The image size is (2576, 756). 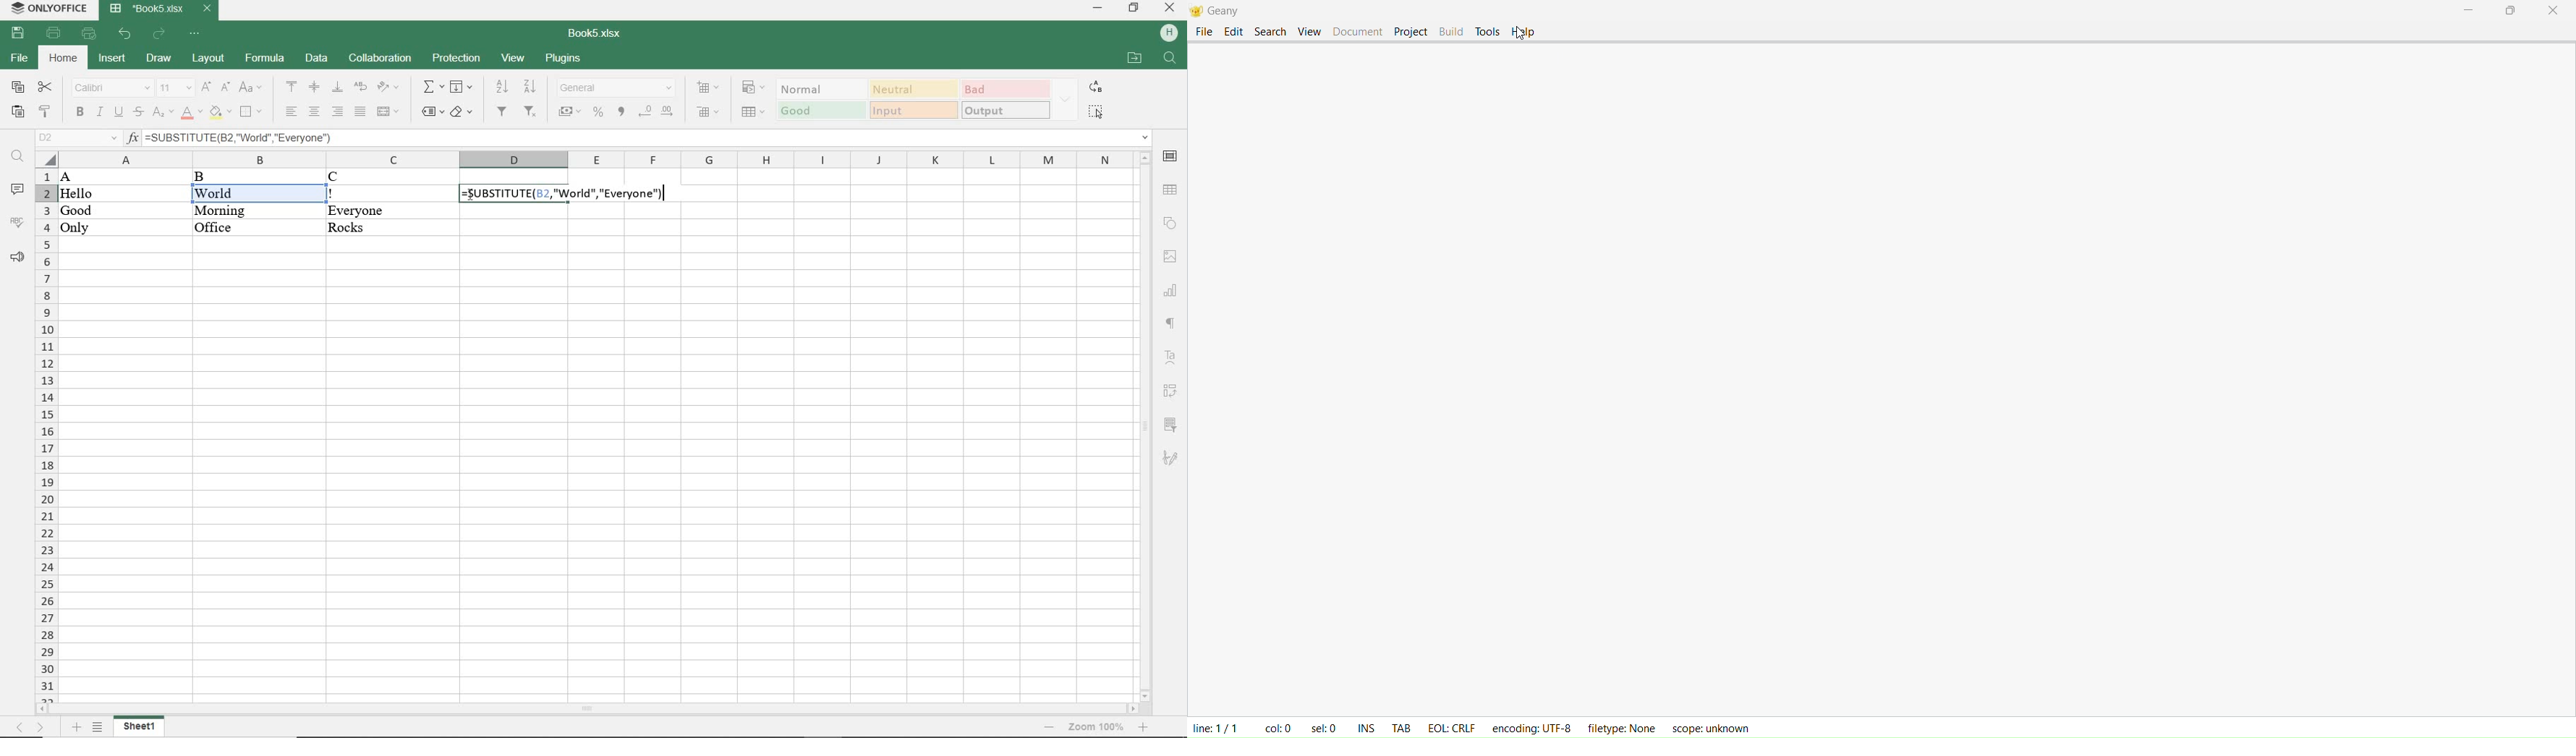 I want to click on plugins, so click(x=563, y=59).